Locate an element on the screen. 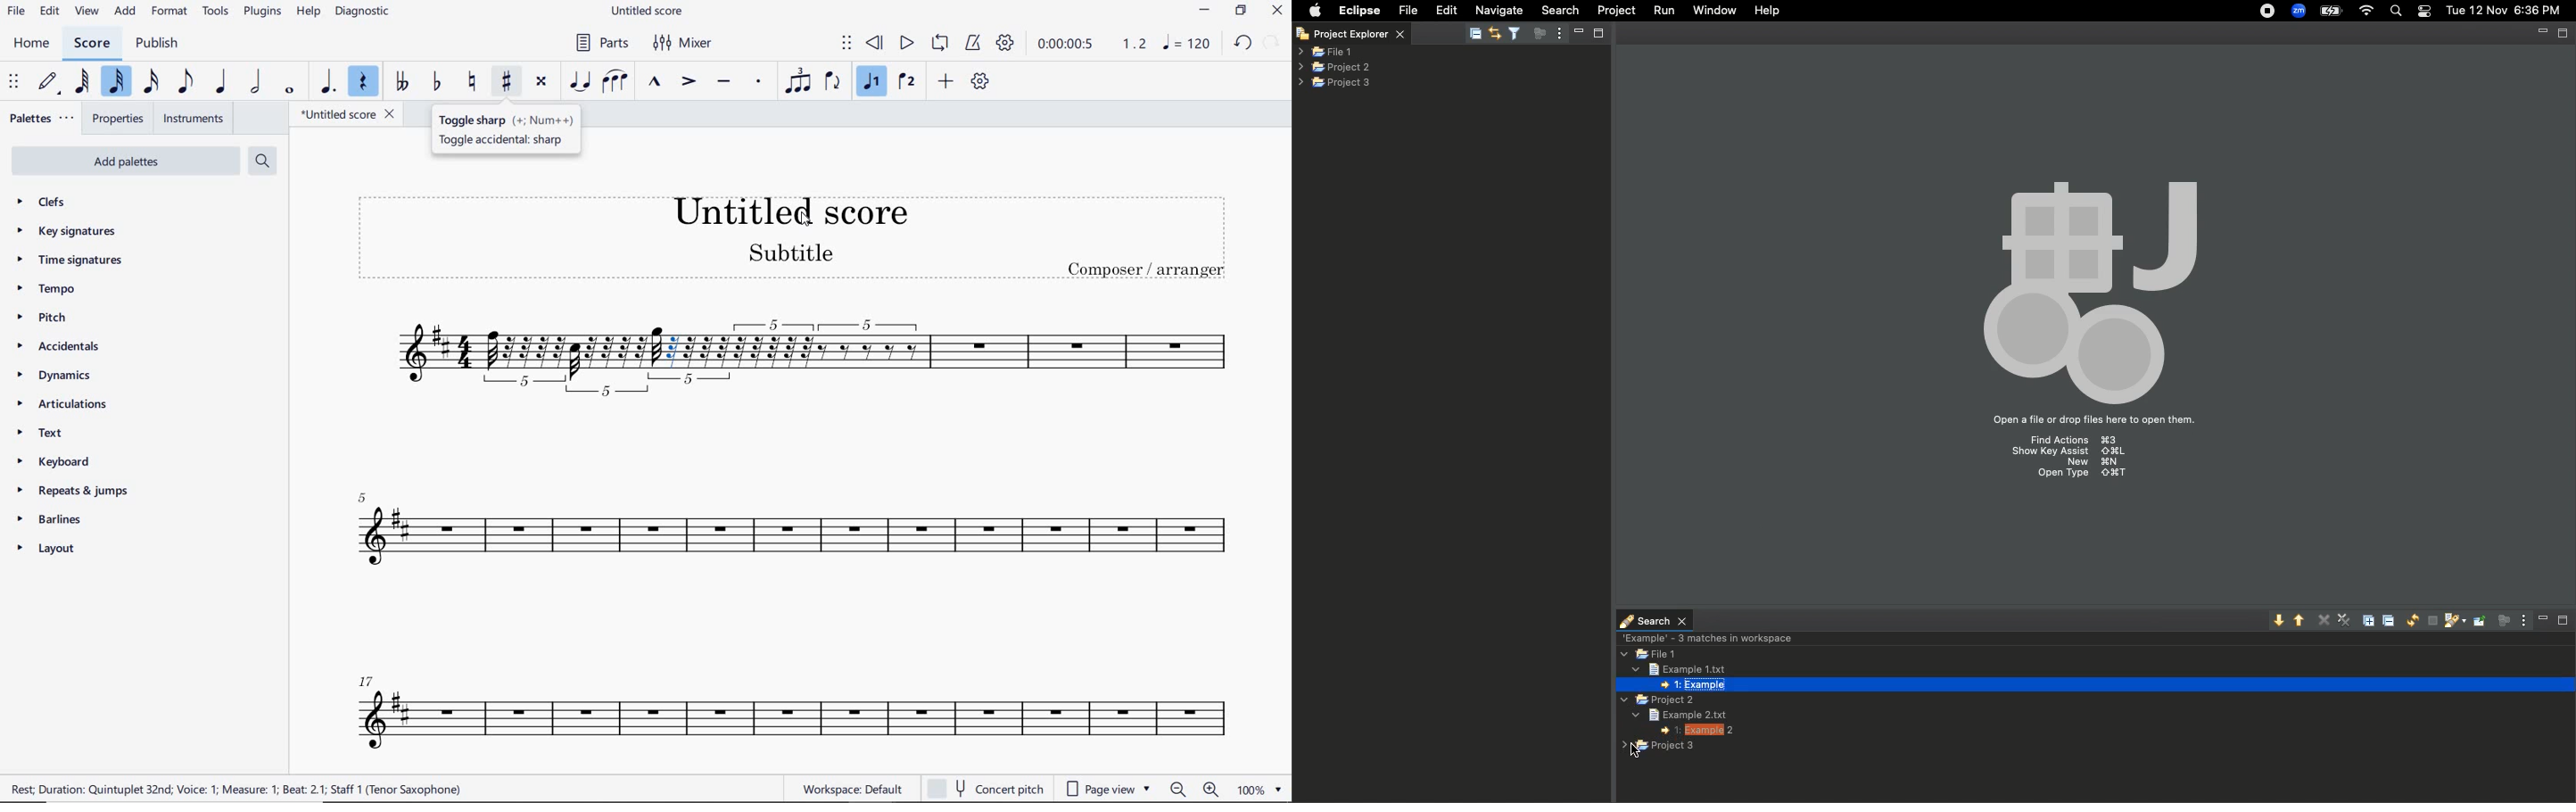  PAGE VIEW is located at coordinates (1110, 789).